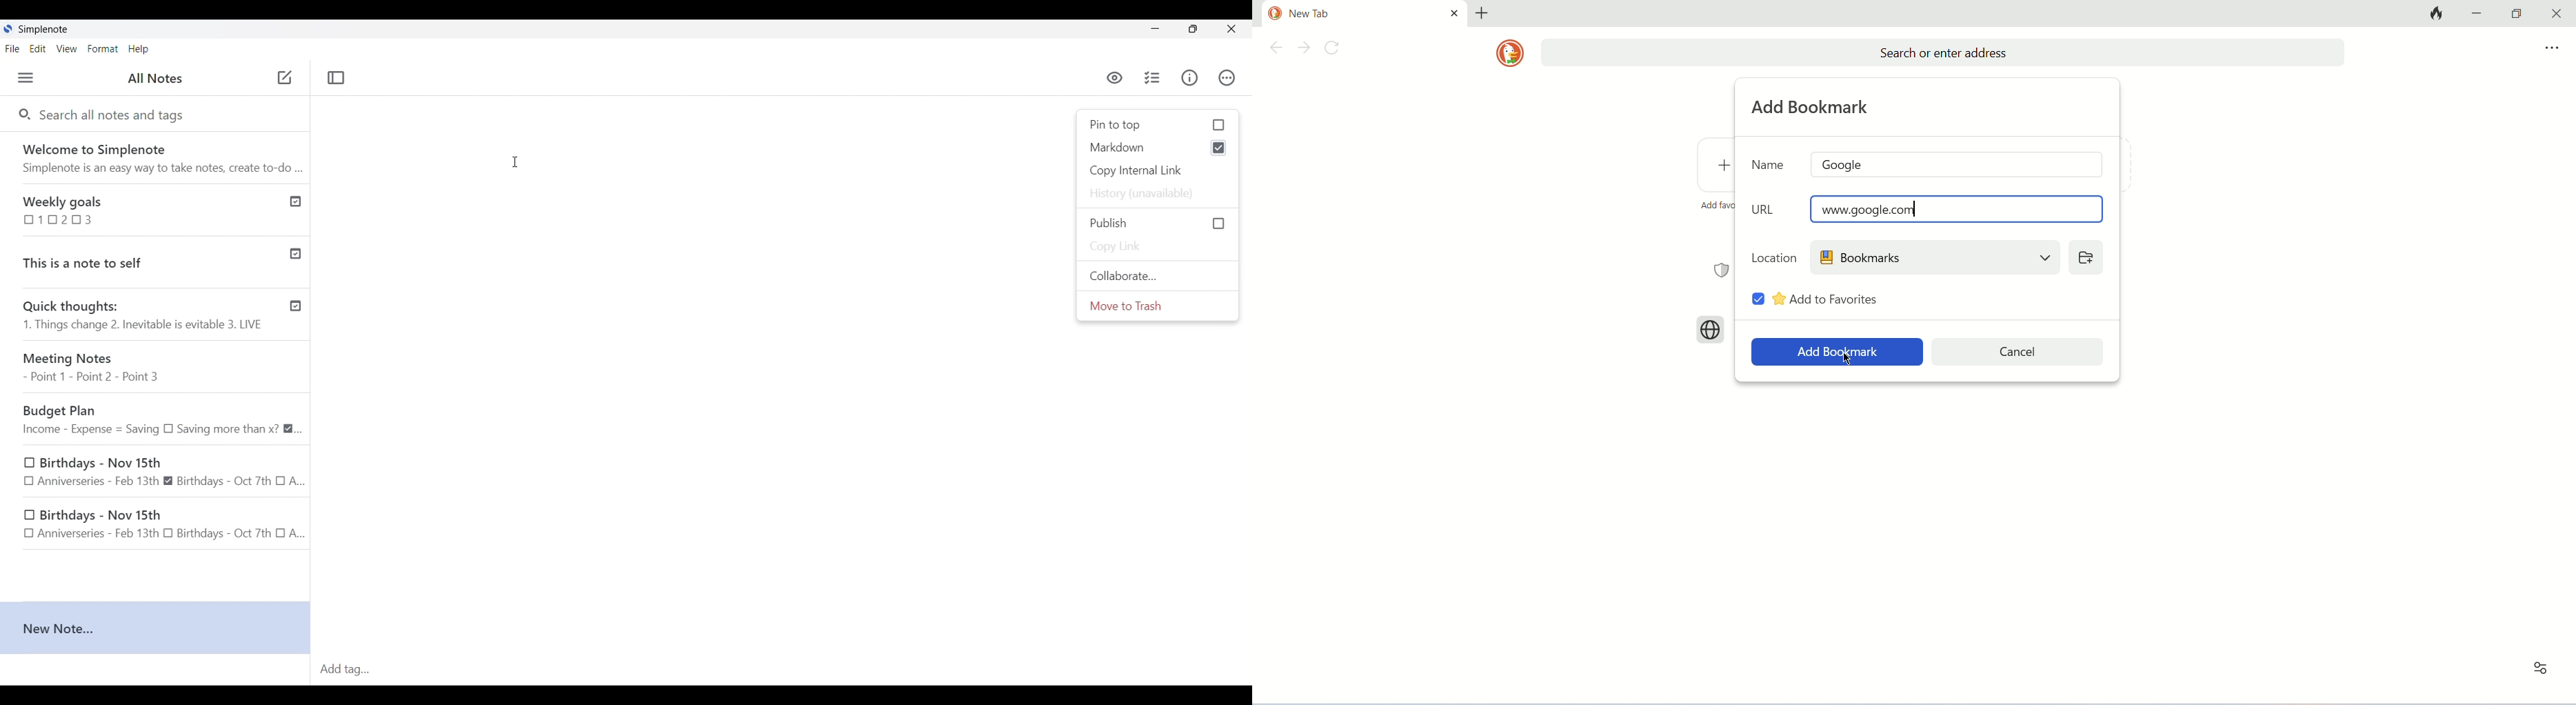 Image resolution: width=2576 pixels, height=728 pixels. What do you see at coordinates (1194, 29) in the screenshot?
I see `Show interface in a smaller tab` at bounding box center [1194, 29].